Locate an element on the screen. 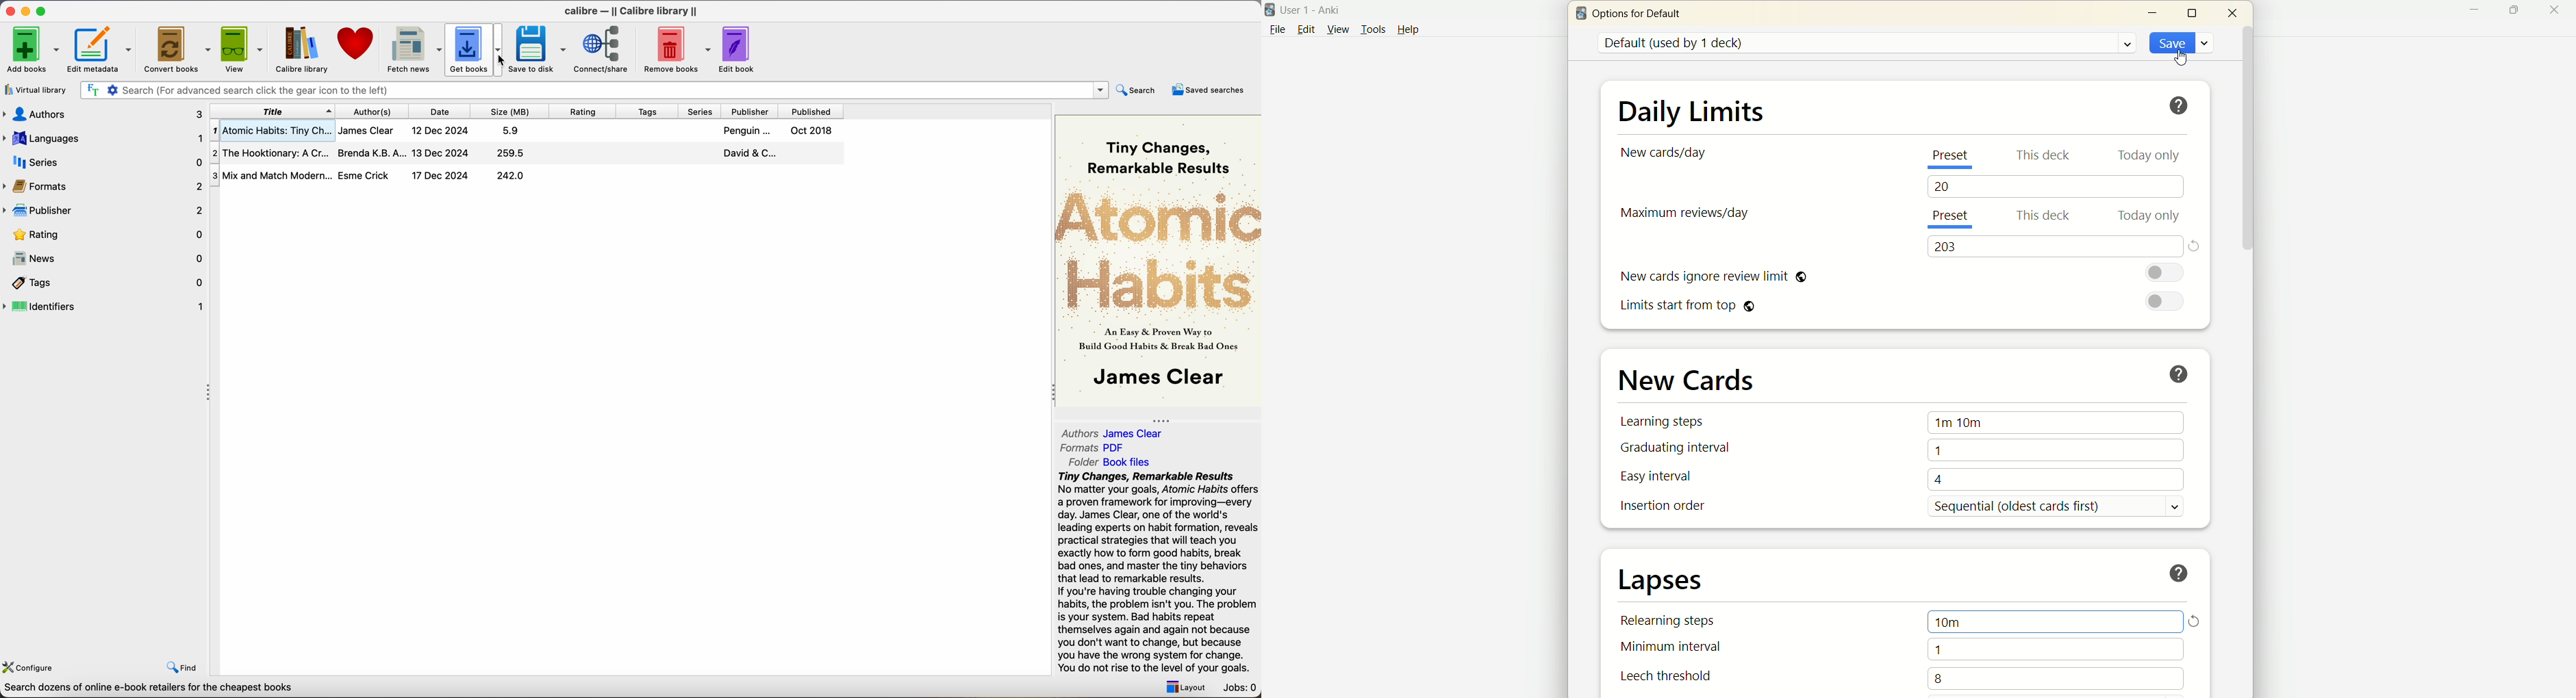 This screenshot has width=2576, height=700. donate is located at coordinates (356, 44).